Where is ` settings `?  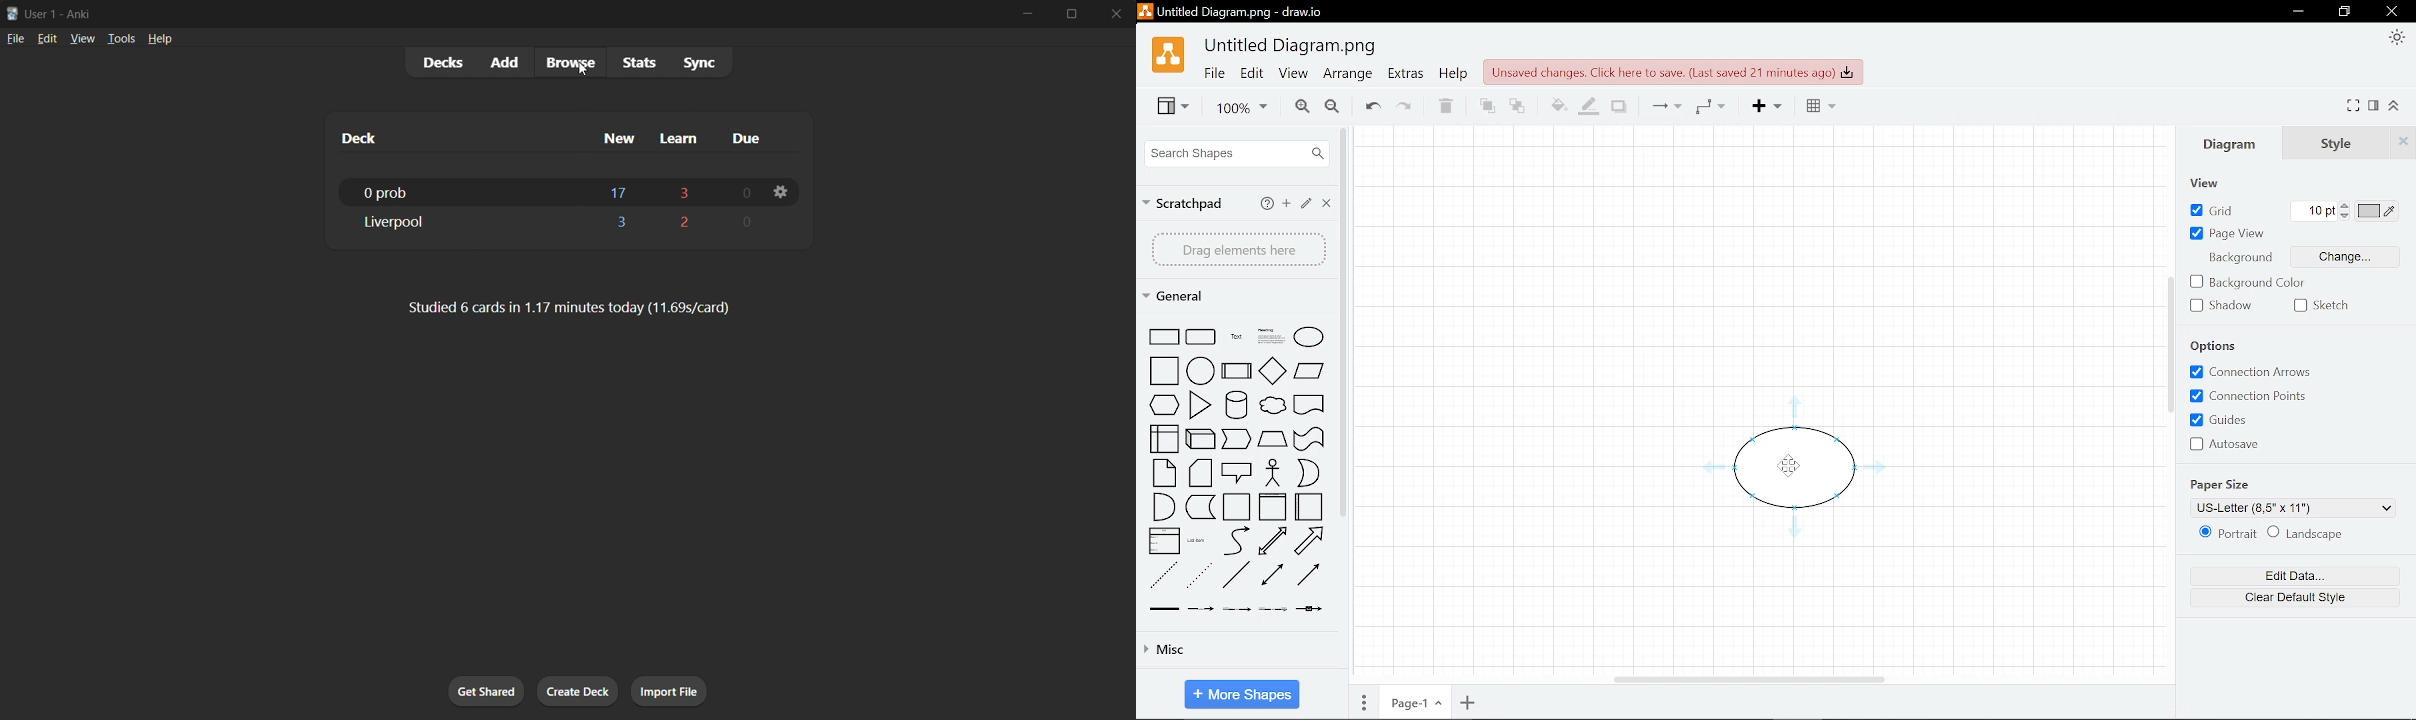
 settings  is located at coordinates (784, 193).